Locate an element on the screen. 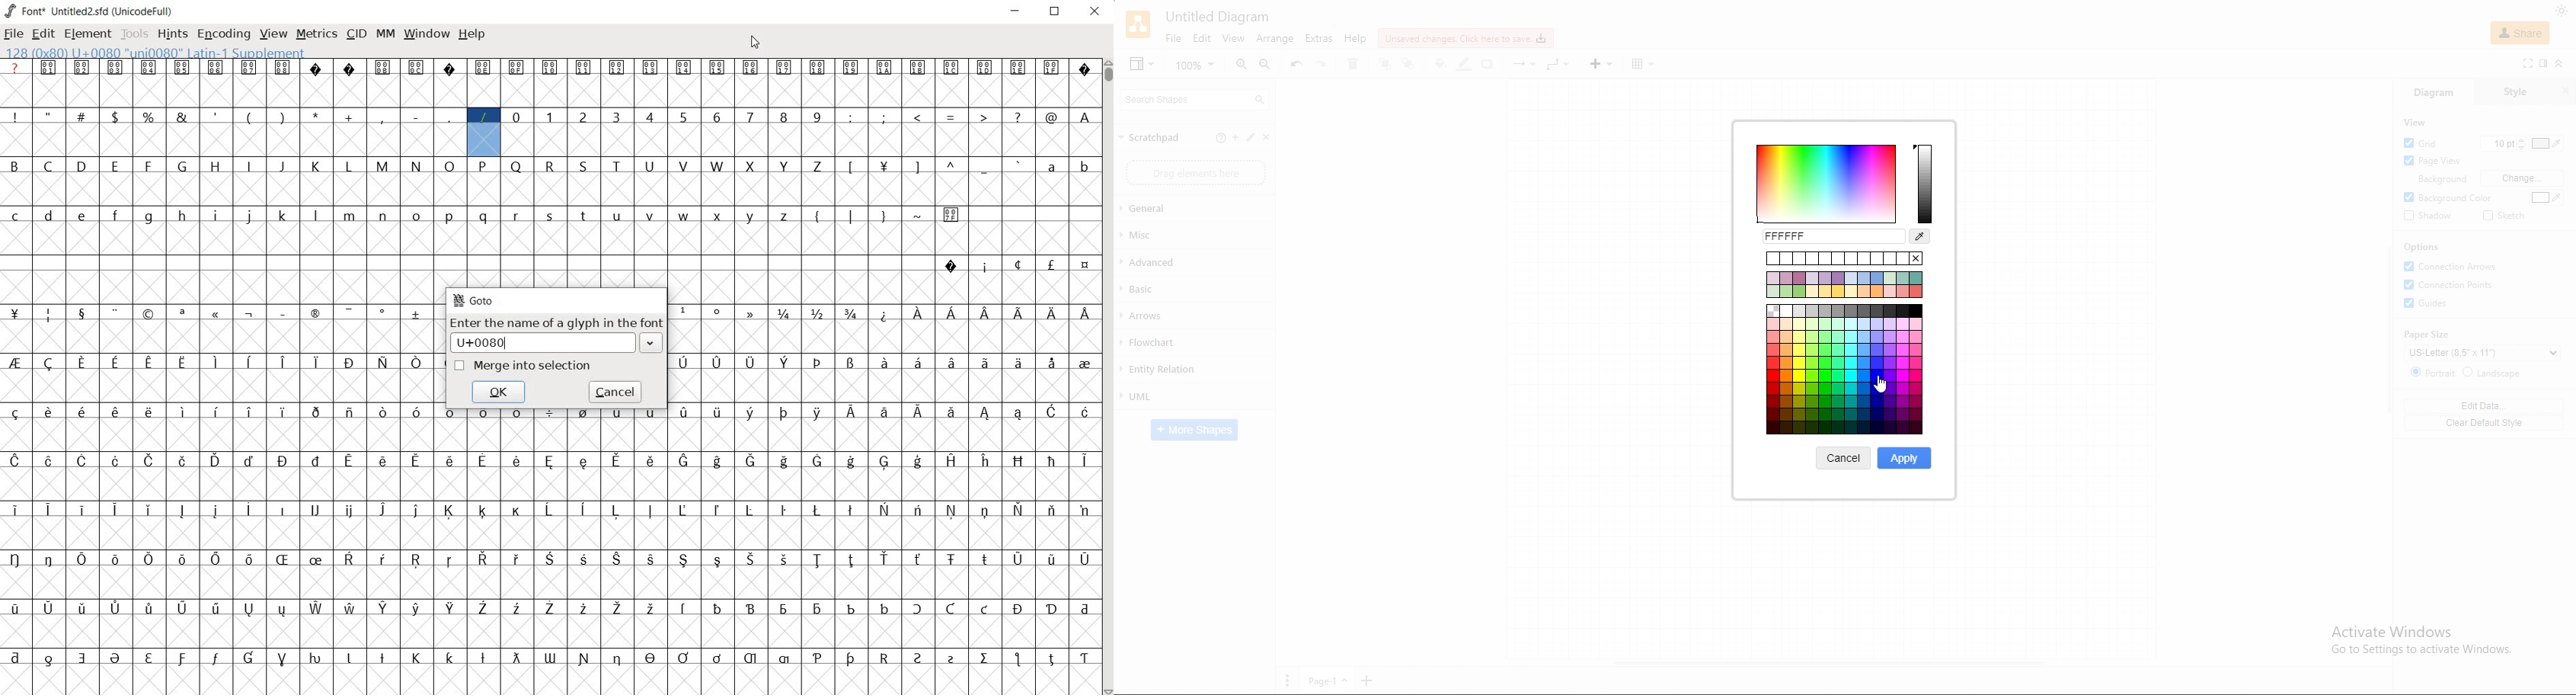 The image size is (2576, 700). glyph is located at coordinates (16, 657).